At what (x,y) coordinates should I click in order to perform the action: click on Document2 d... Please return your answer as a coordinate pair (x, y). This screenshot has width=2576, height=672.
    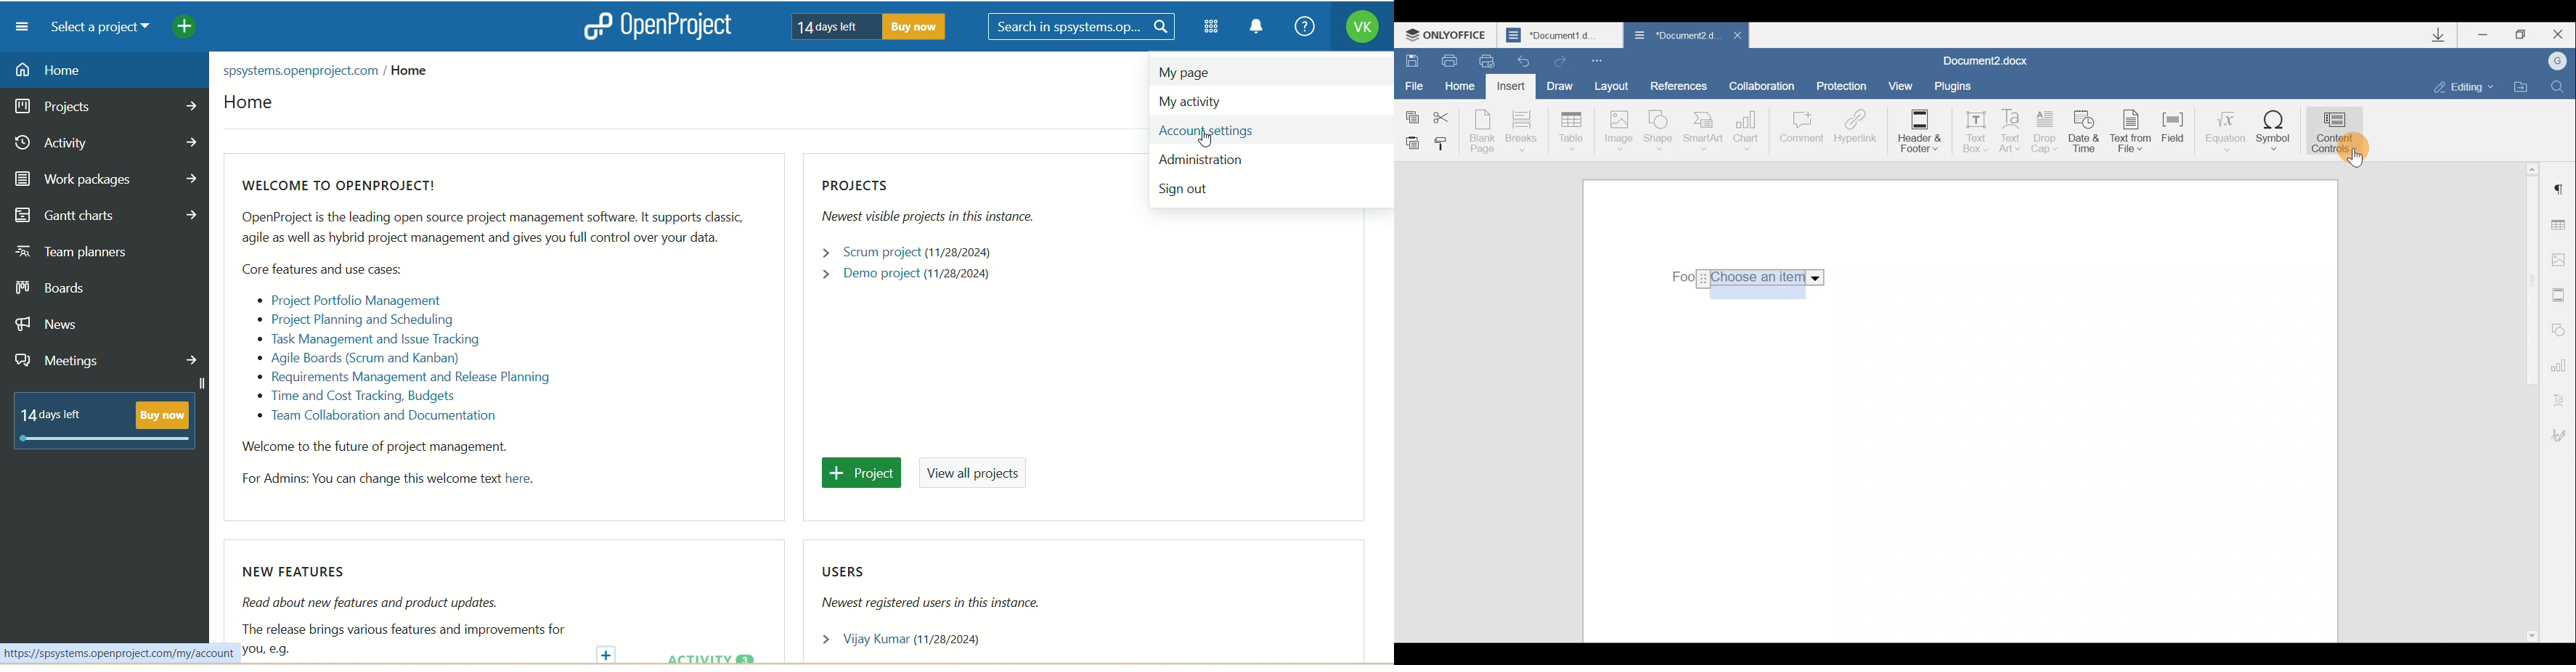
    Looking at the image, I should click on (1676, 38).